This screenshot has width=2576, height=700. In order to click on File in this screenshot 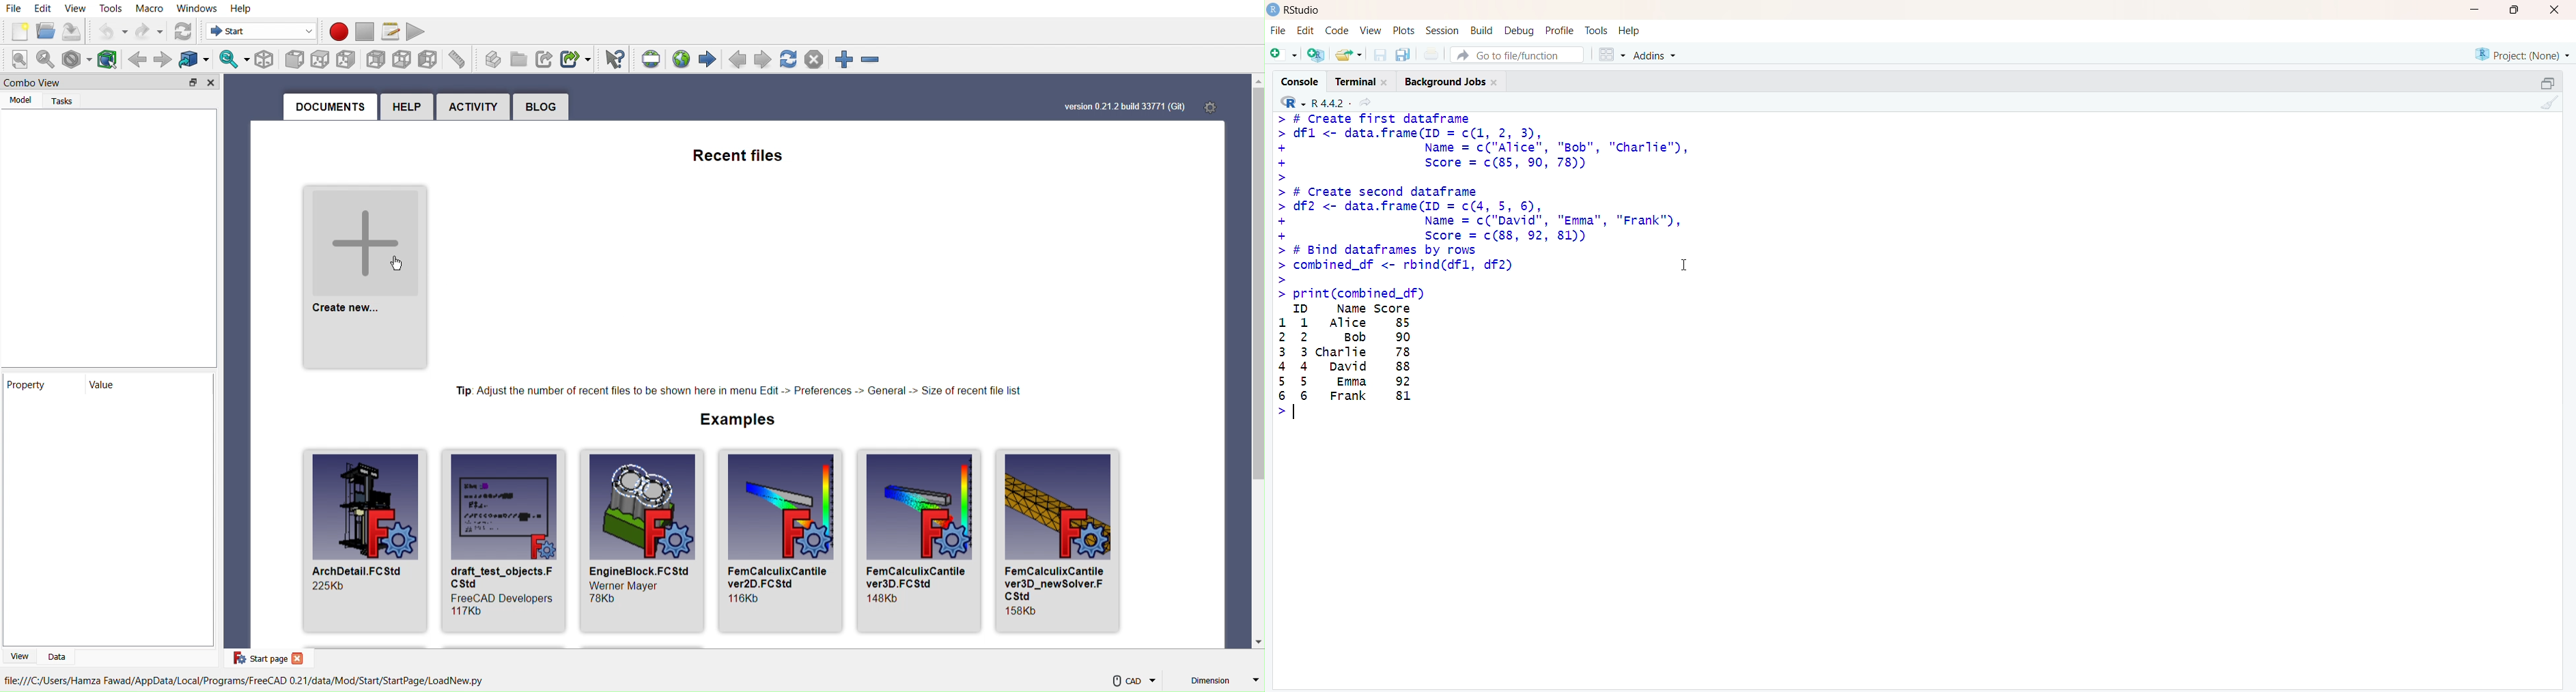, I will do `click(1279, 31)`.